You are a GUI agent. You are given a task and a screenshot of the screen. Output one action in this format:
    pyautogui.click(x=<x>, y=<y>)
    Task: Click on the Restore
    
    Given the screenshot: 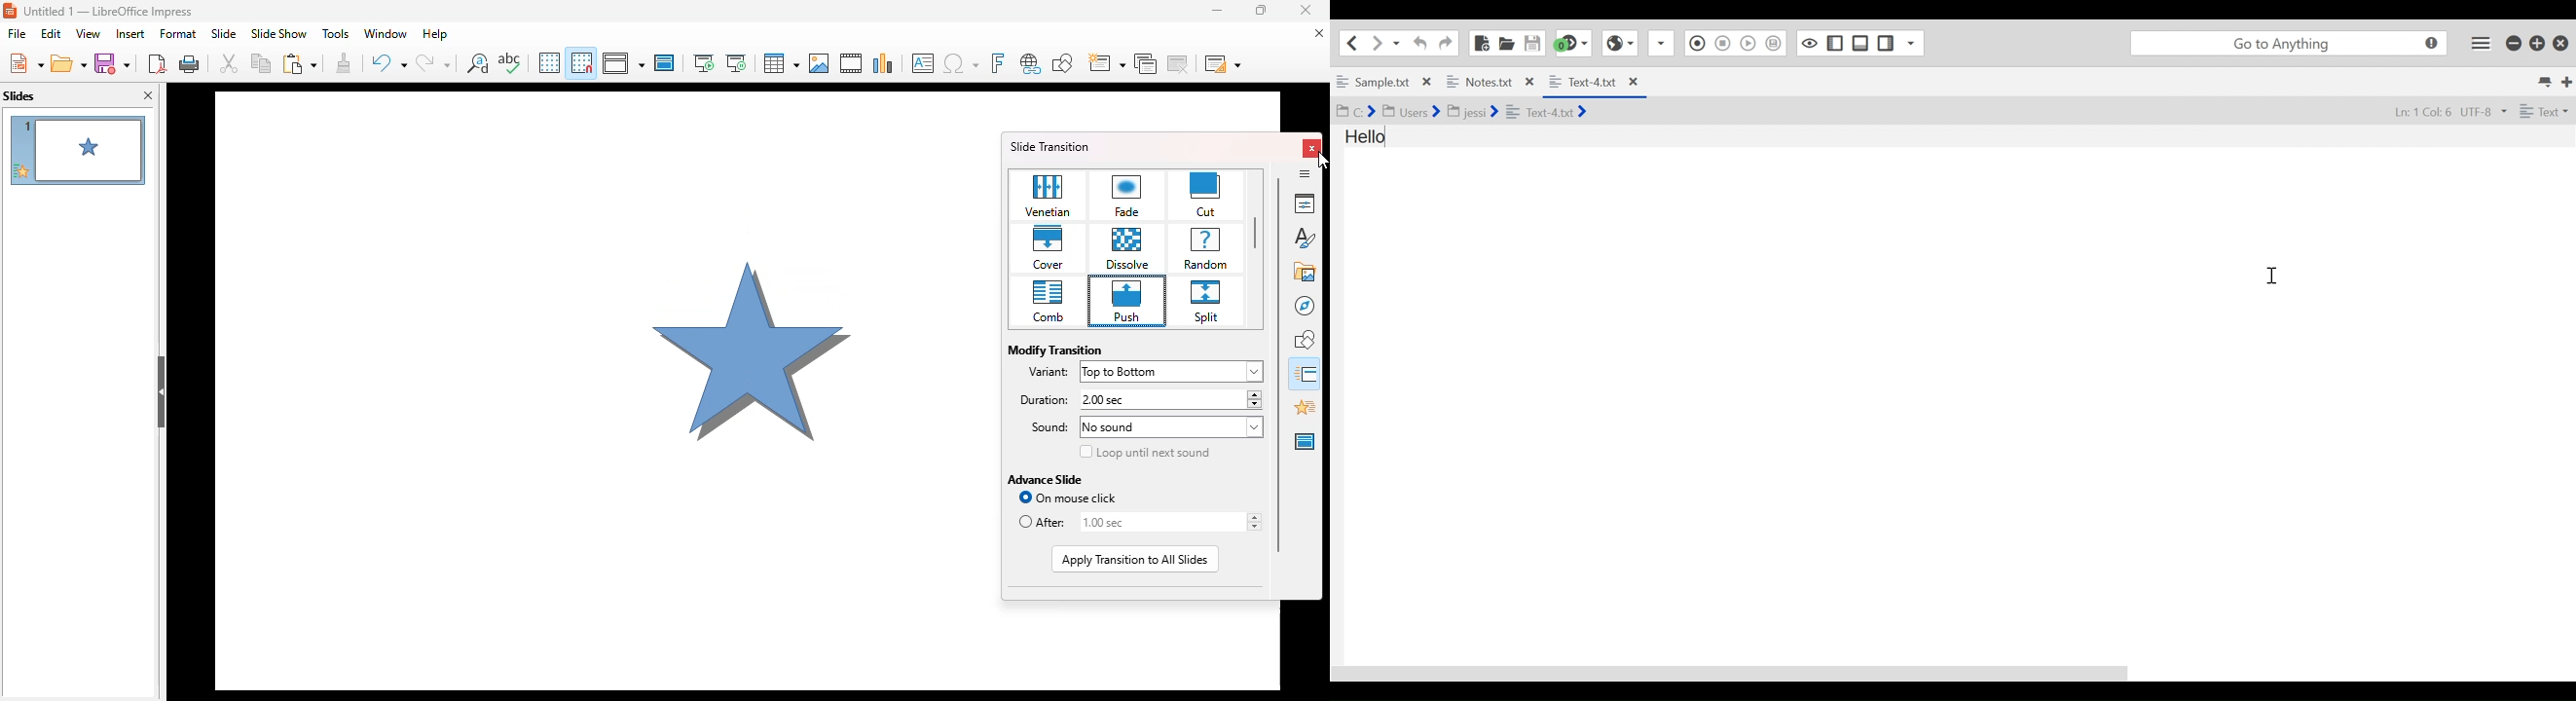 What is the action you would take?
    pyautogui.click(x=2538, y=43)
    